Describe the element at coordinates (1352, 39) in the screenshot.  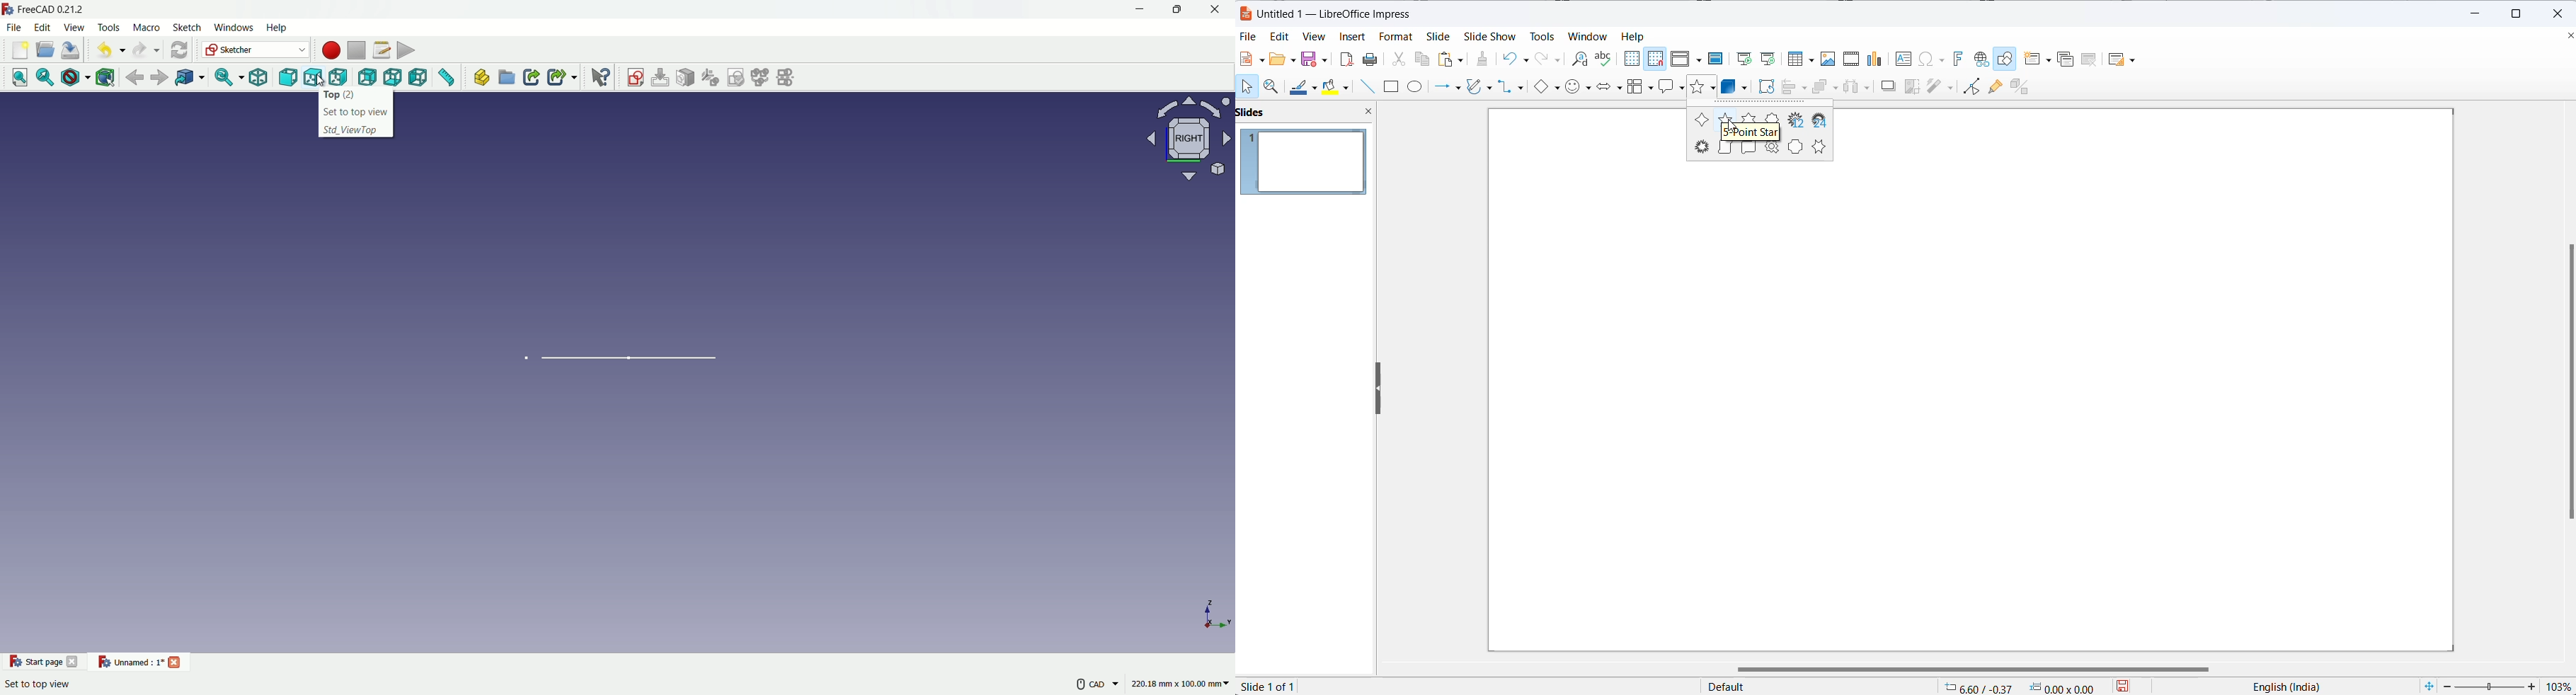
I see `insert ` at that location.